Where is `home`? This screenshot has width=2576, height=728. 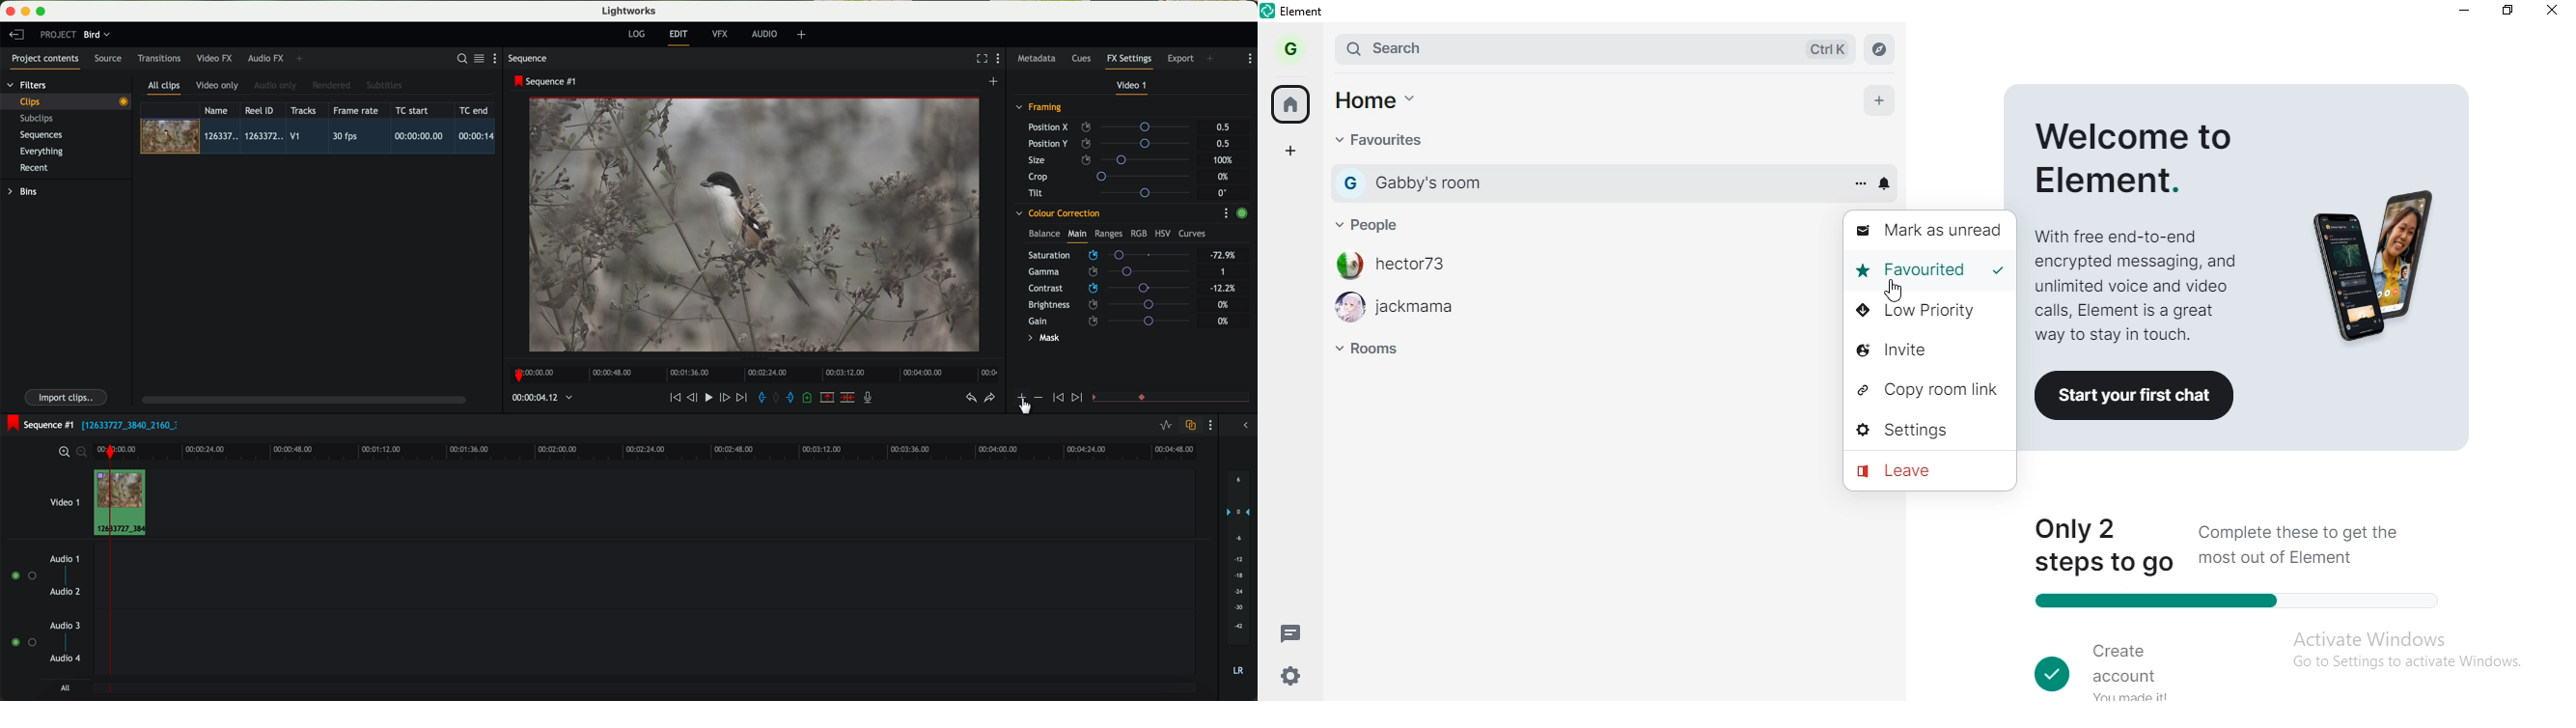
home is located at coordinates (1293, 104).